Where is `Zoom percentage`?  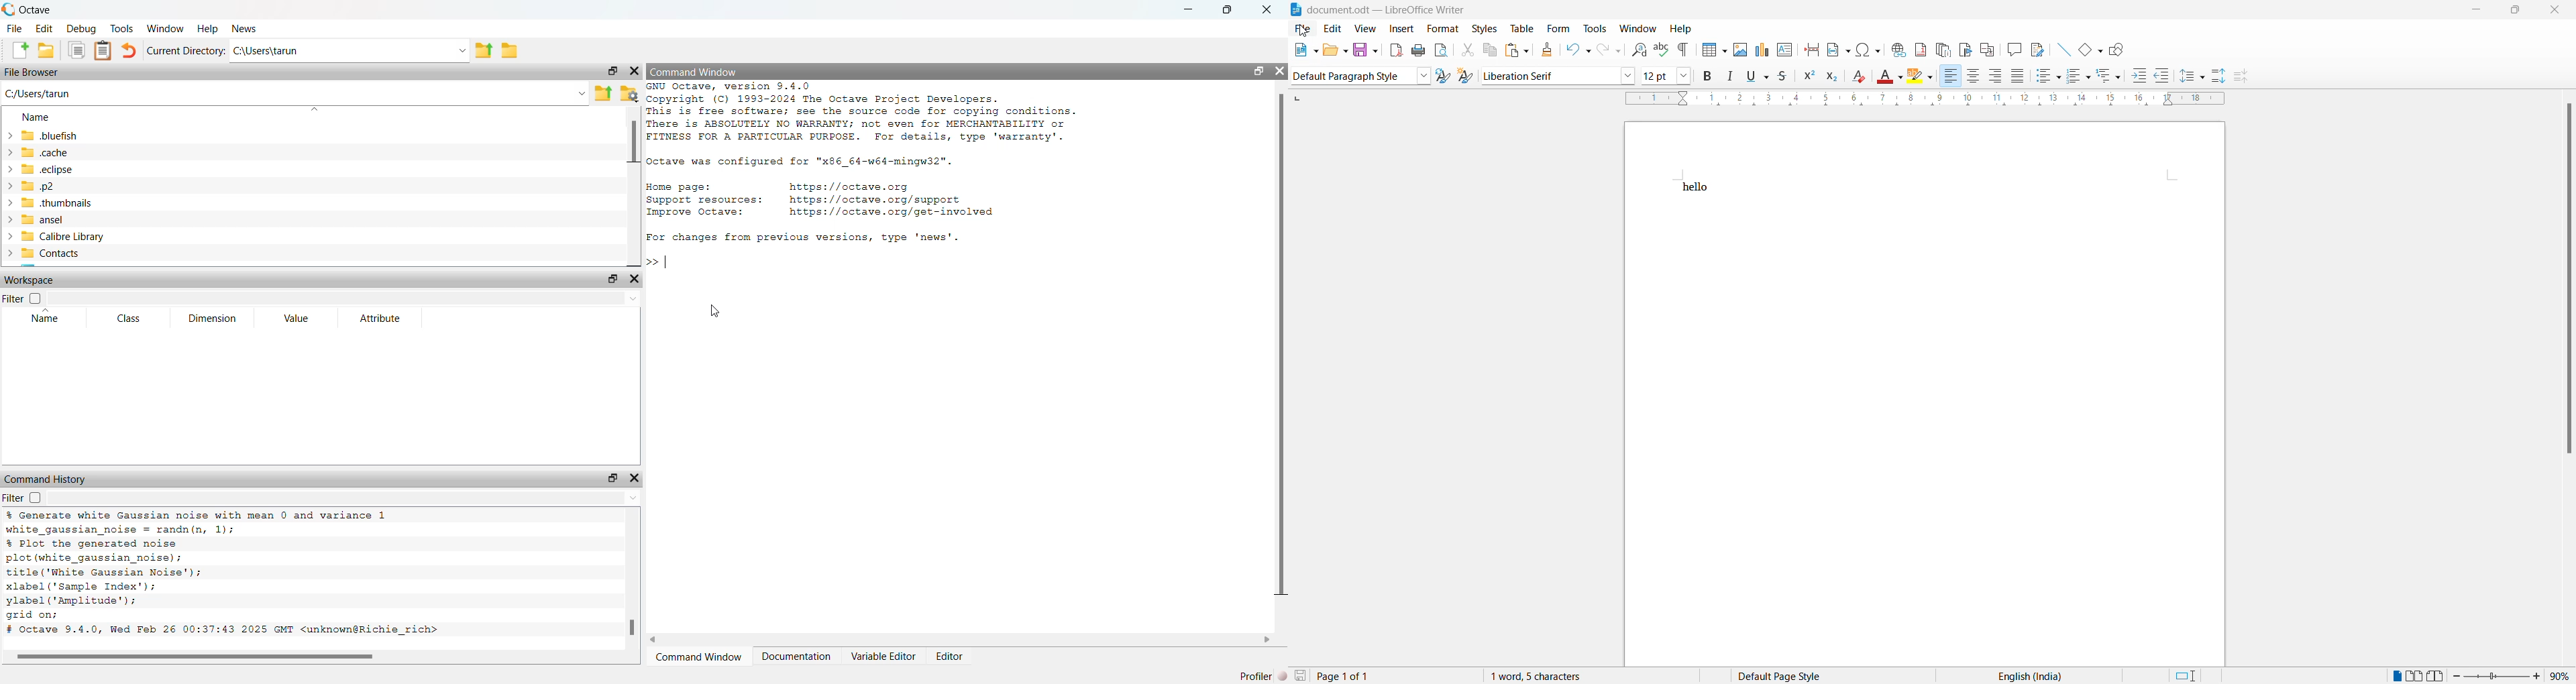
Zoom percentage is located at coordinates (2560, 676).